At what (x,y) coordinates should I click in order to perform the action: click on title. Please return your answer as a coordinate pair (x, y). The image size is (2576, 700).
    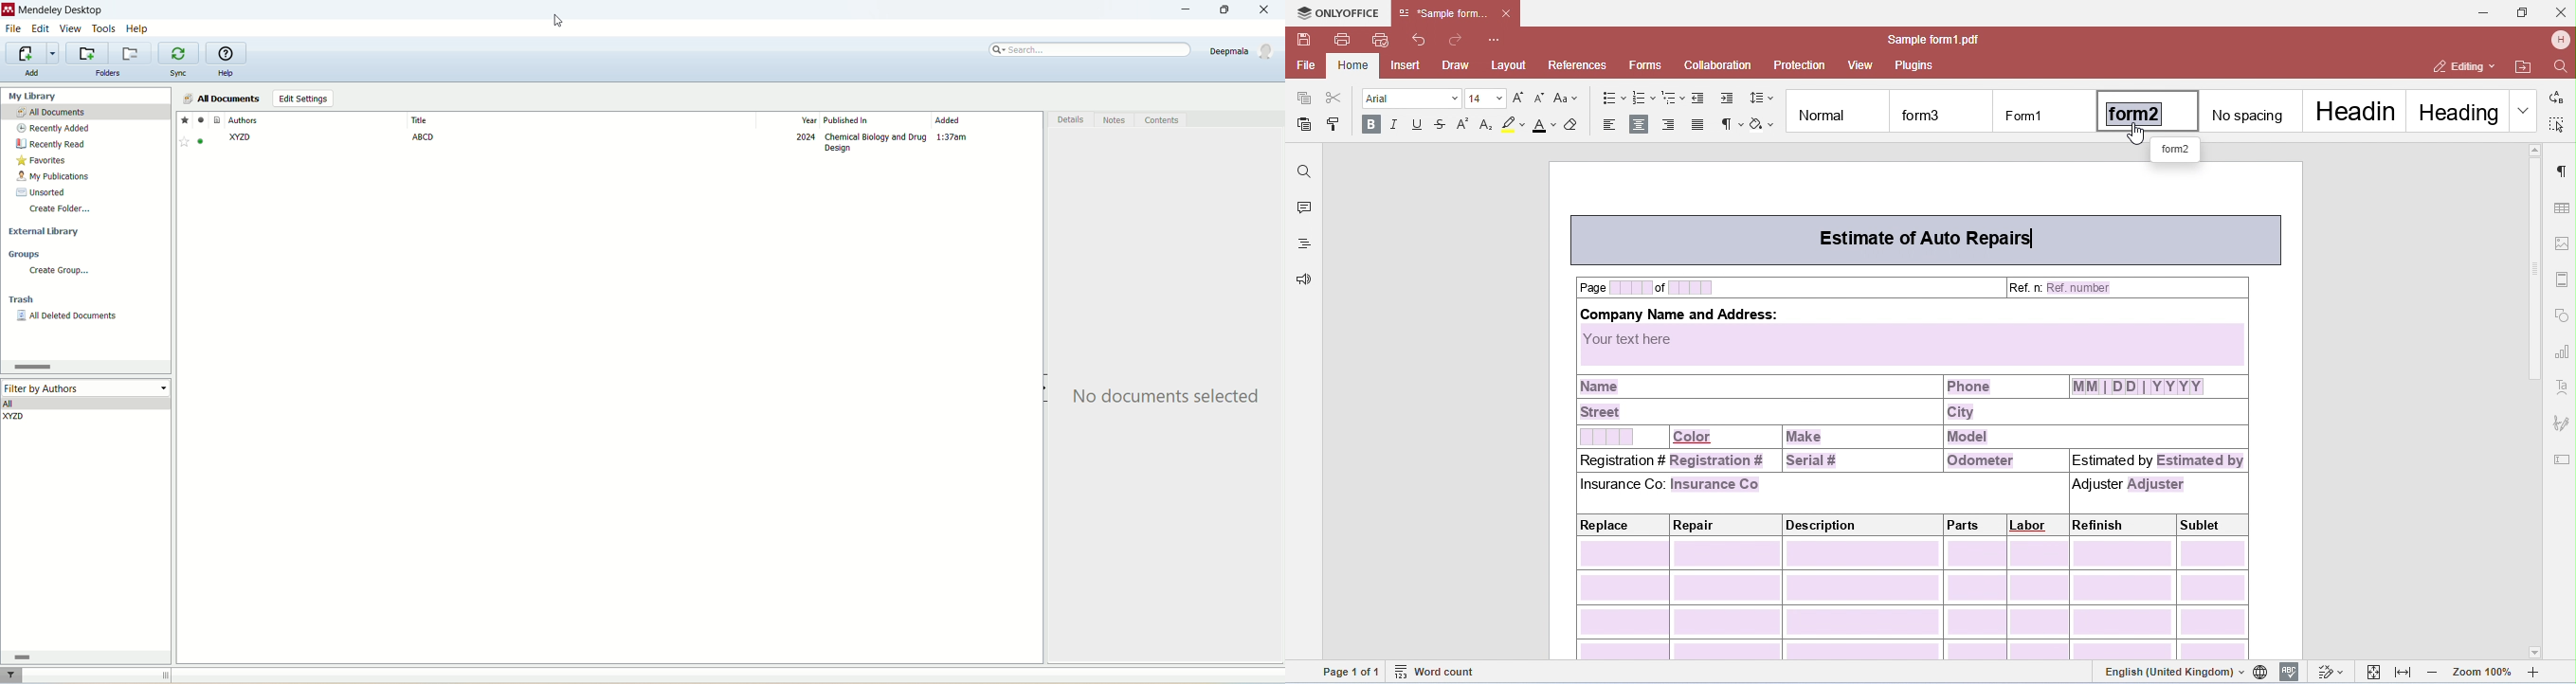
    Looking at the image, I should click on (580, 120).